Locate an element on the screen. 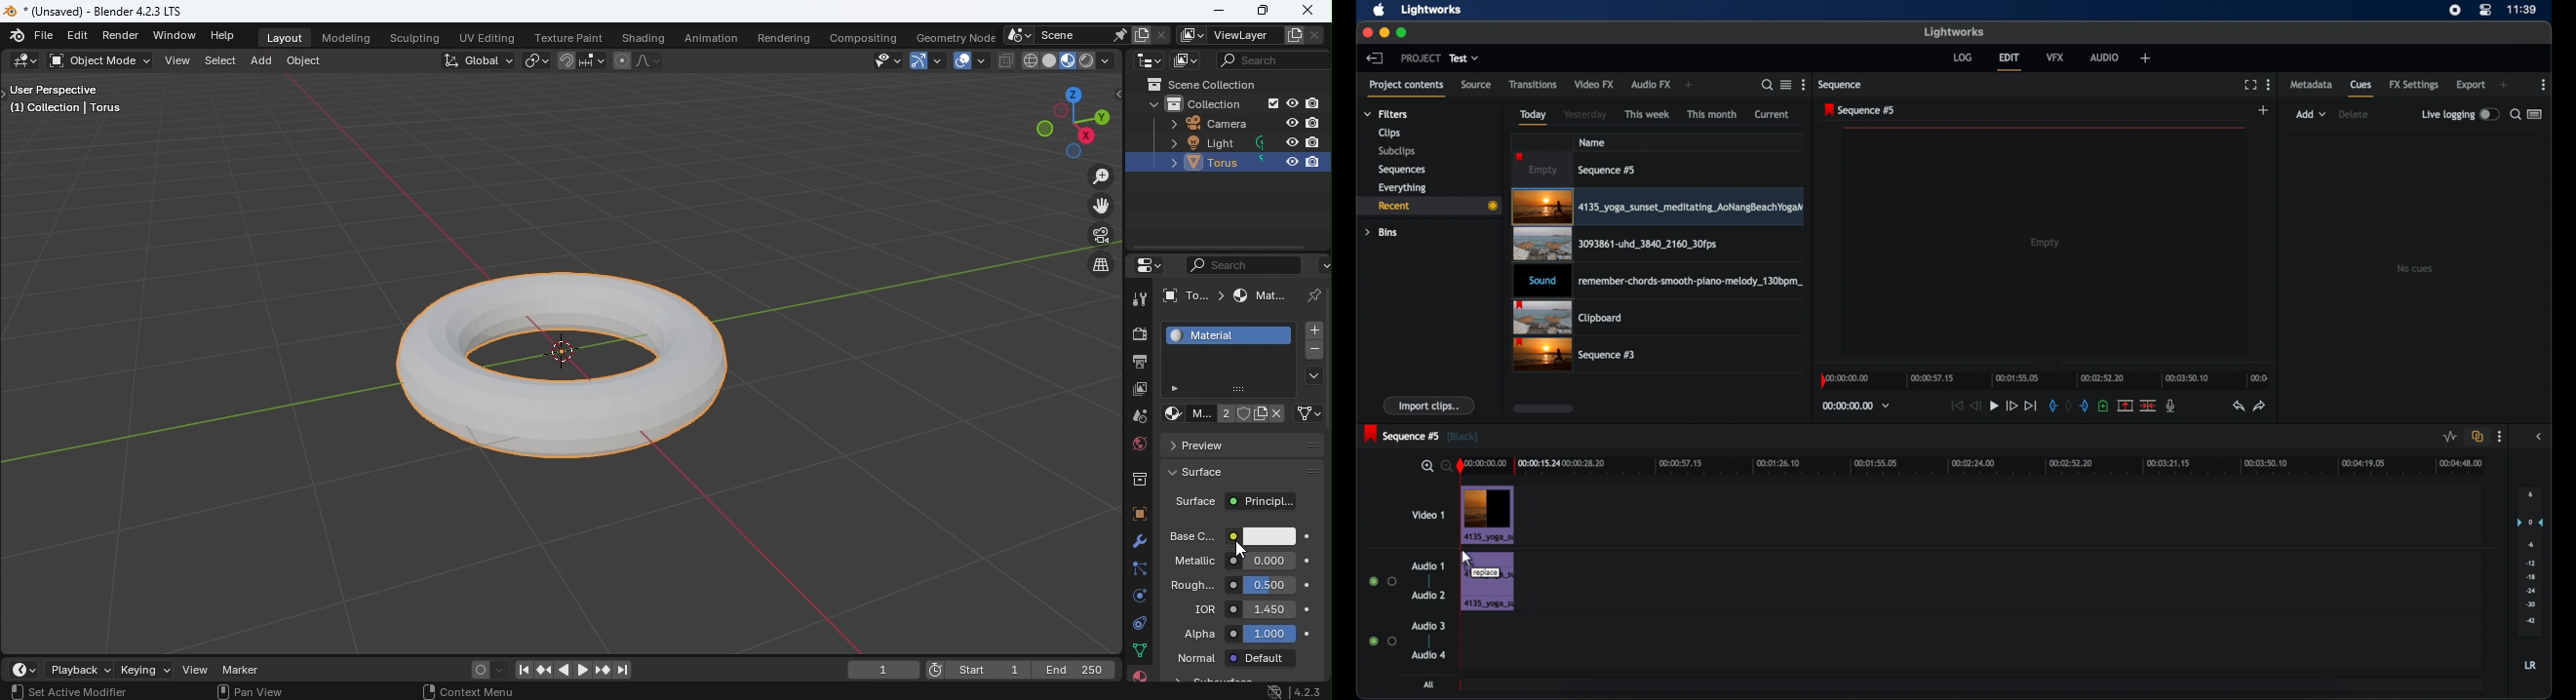  Object is located at coordinates (1138, 512).